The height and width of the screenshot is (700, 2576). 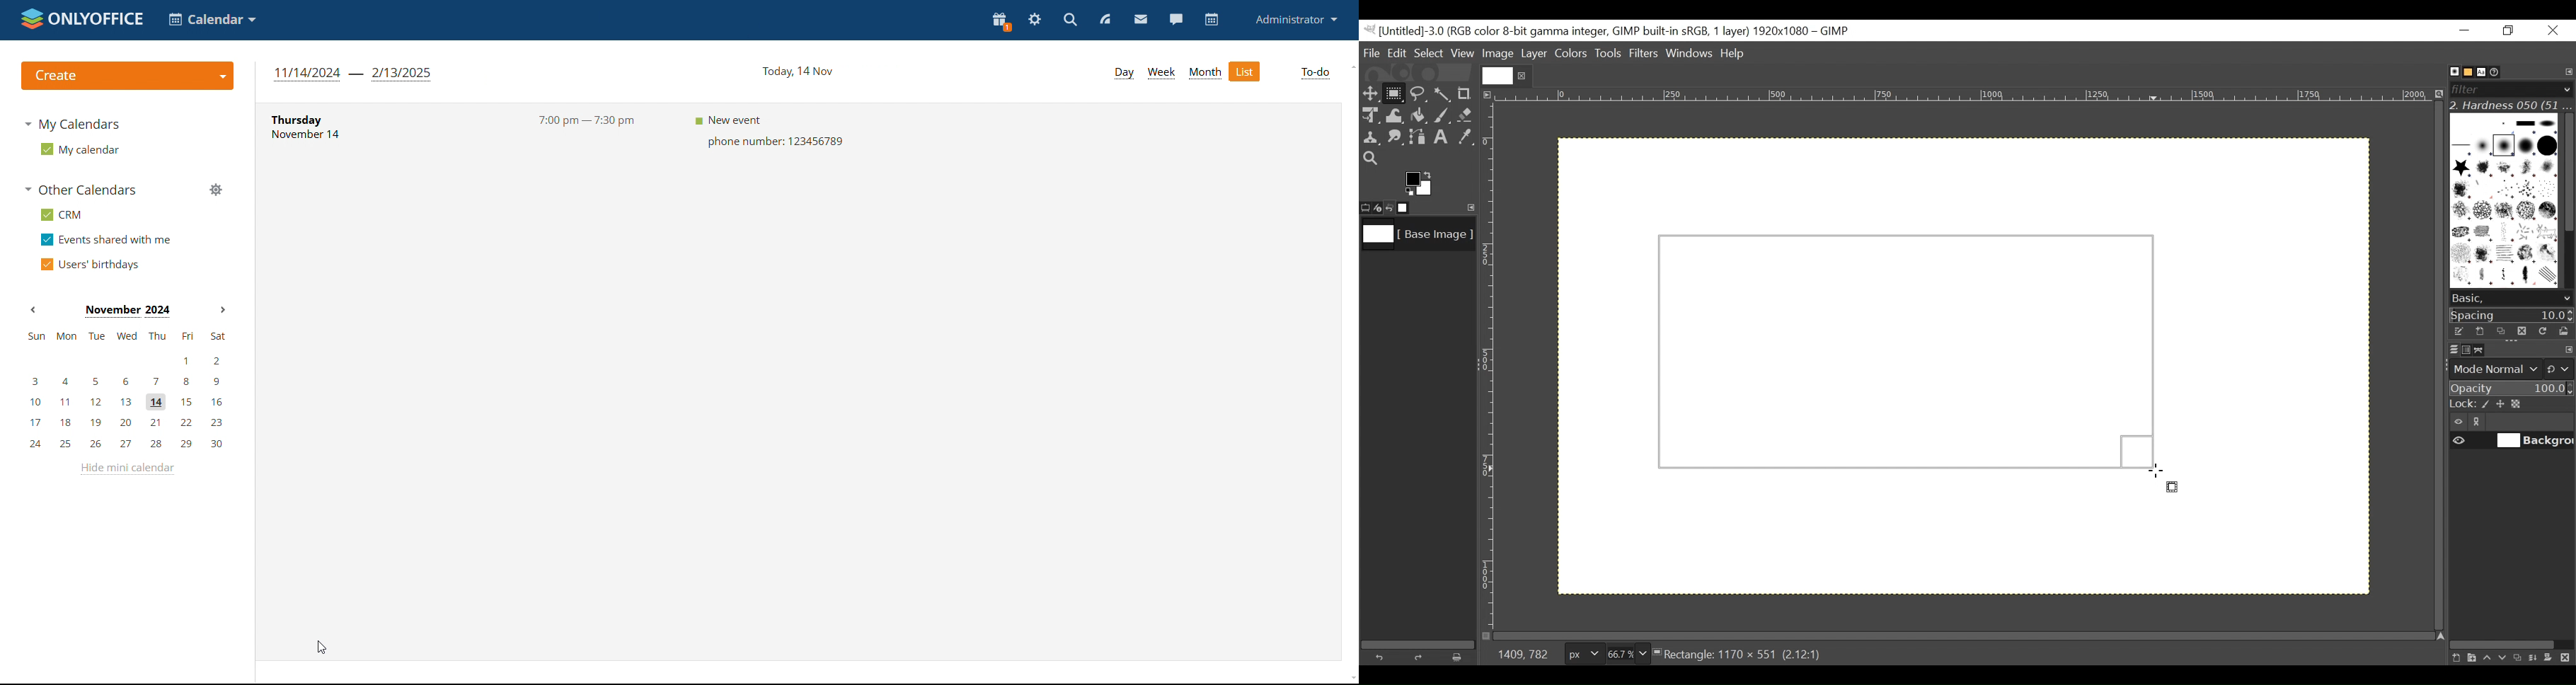 I want to click on close, so click(x=1524, y=75).